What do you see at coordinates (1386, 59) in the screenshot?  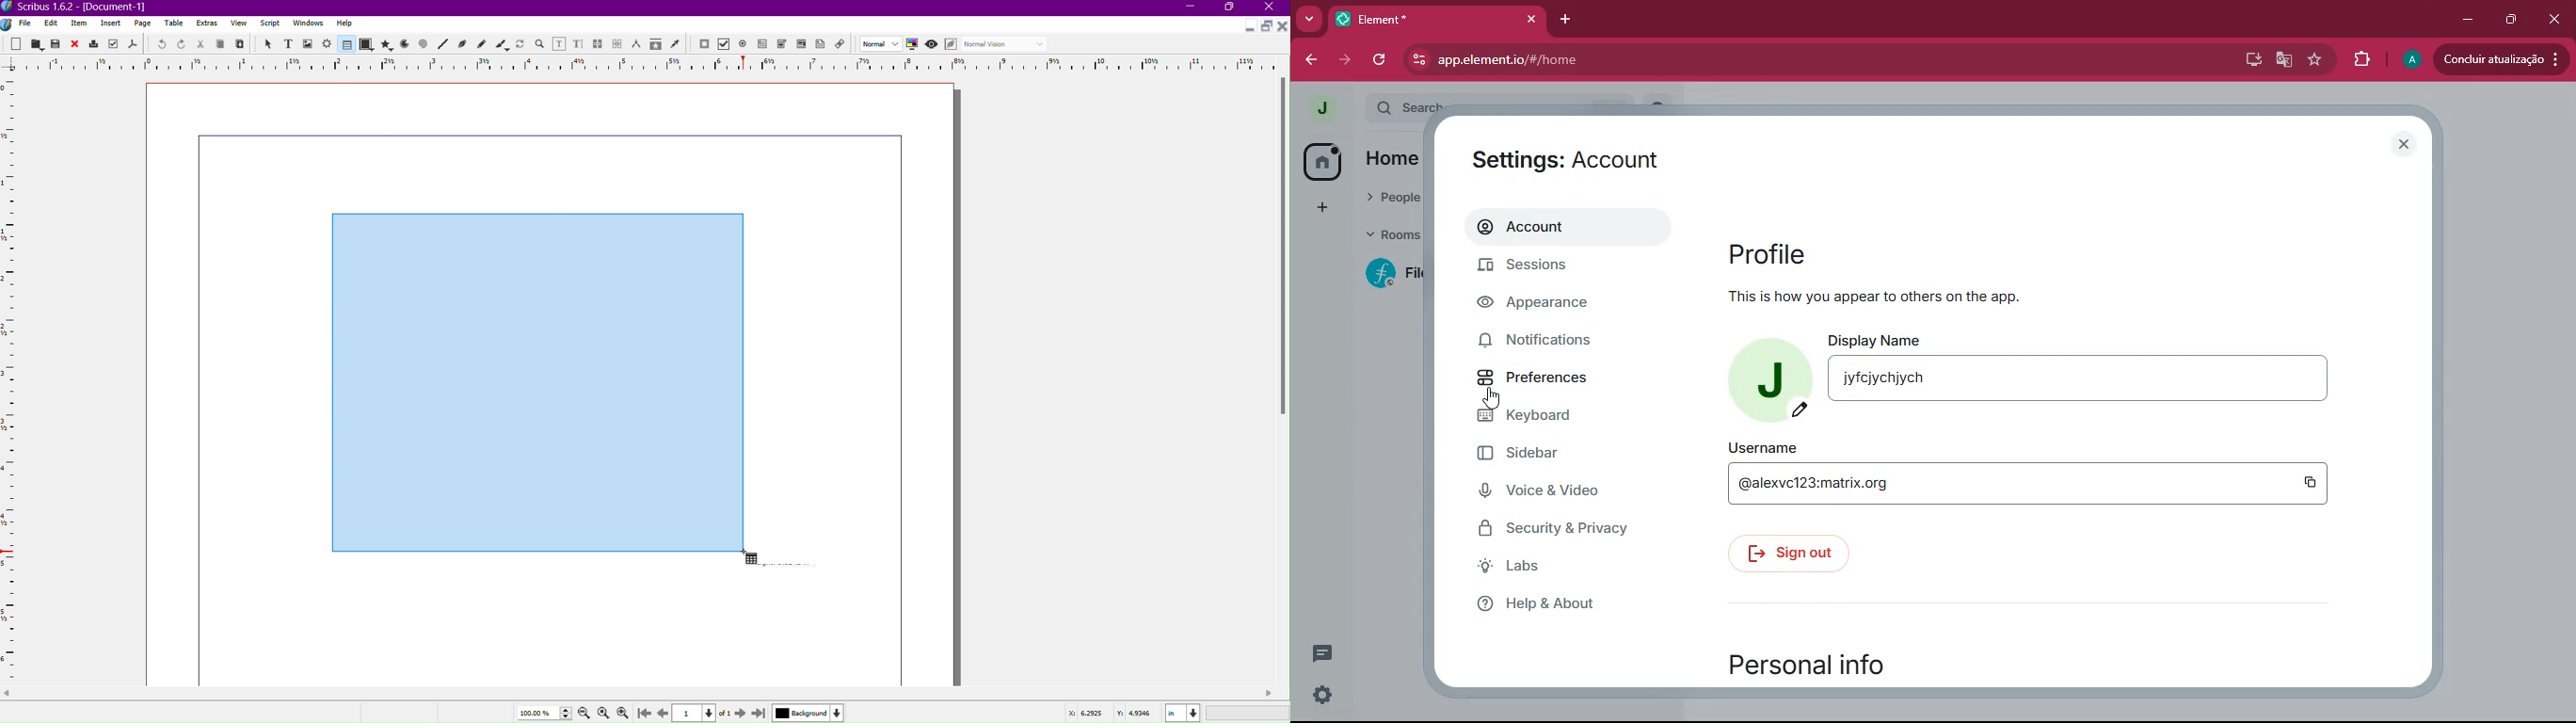 I see `refresh` at bounding box center [1386, 59].